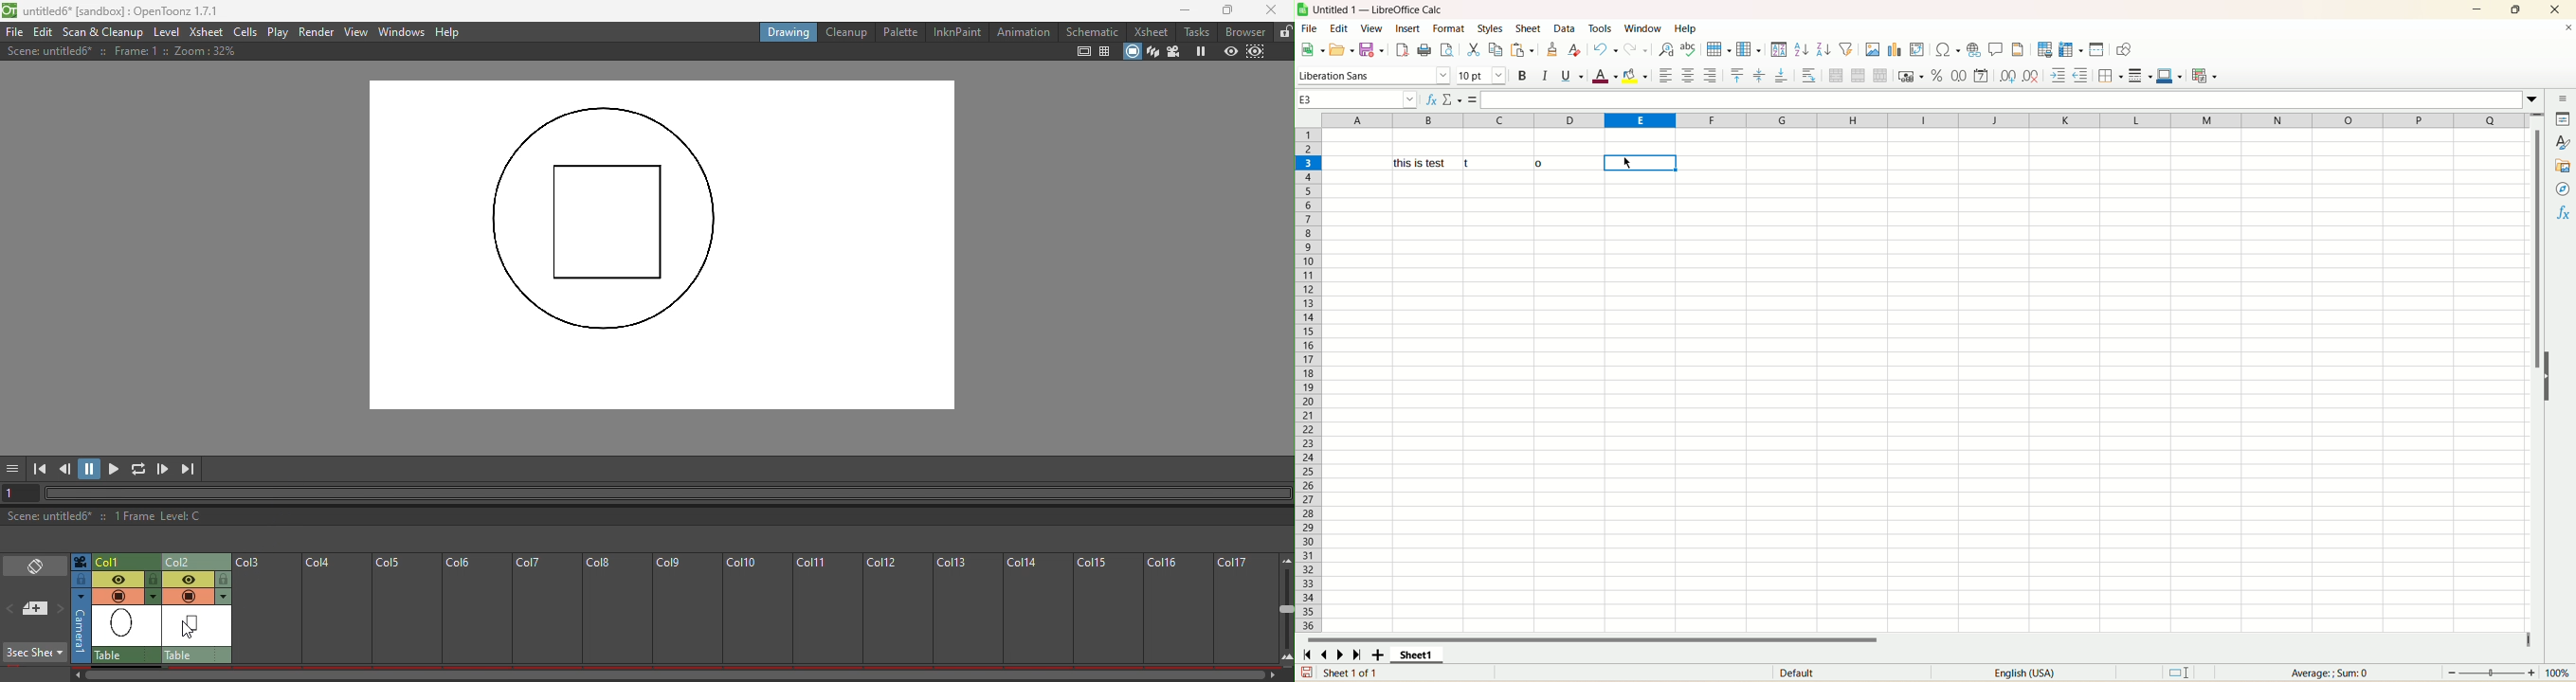 The width and height of the screenshot is (2576, 700). I want to click on select function, so click(1452, 101).